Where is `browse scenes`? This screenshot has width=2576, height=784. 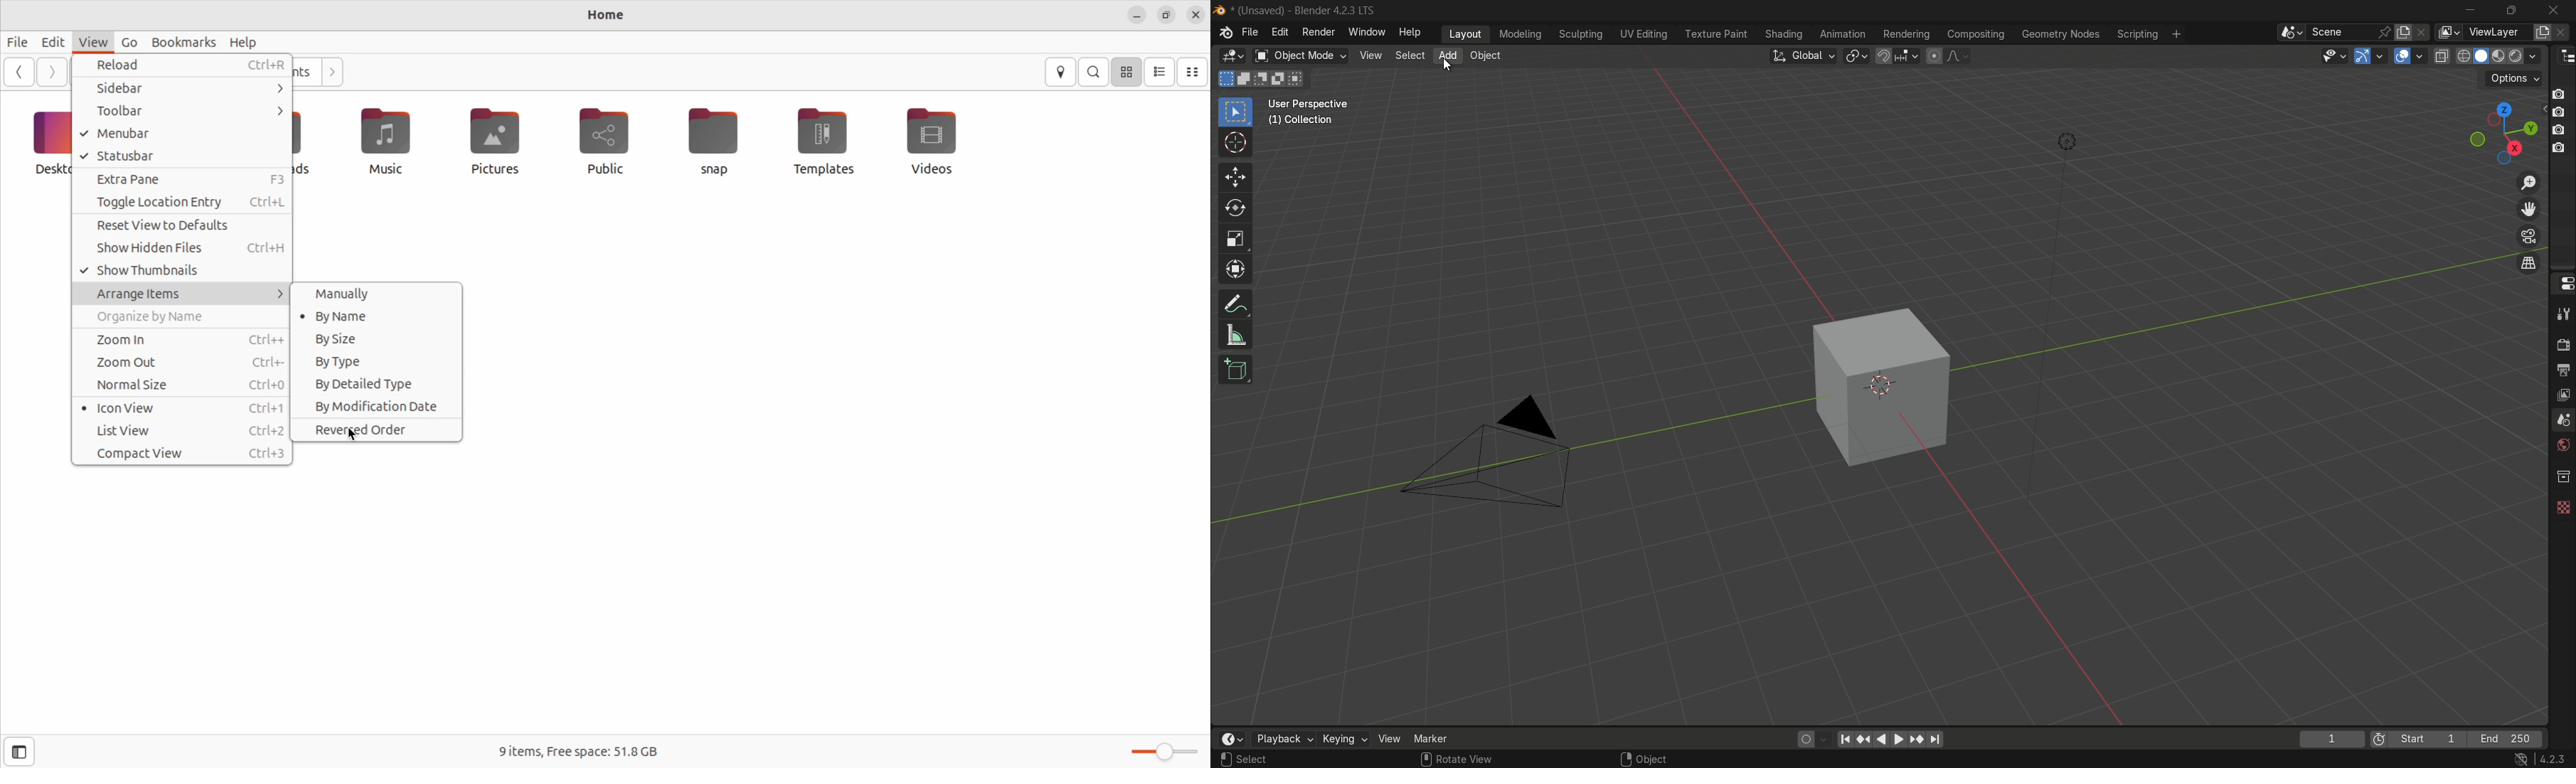 browse scenes is located at coordinates (2290, 33).